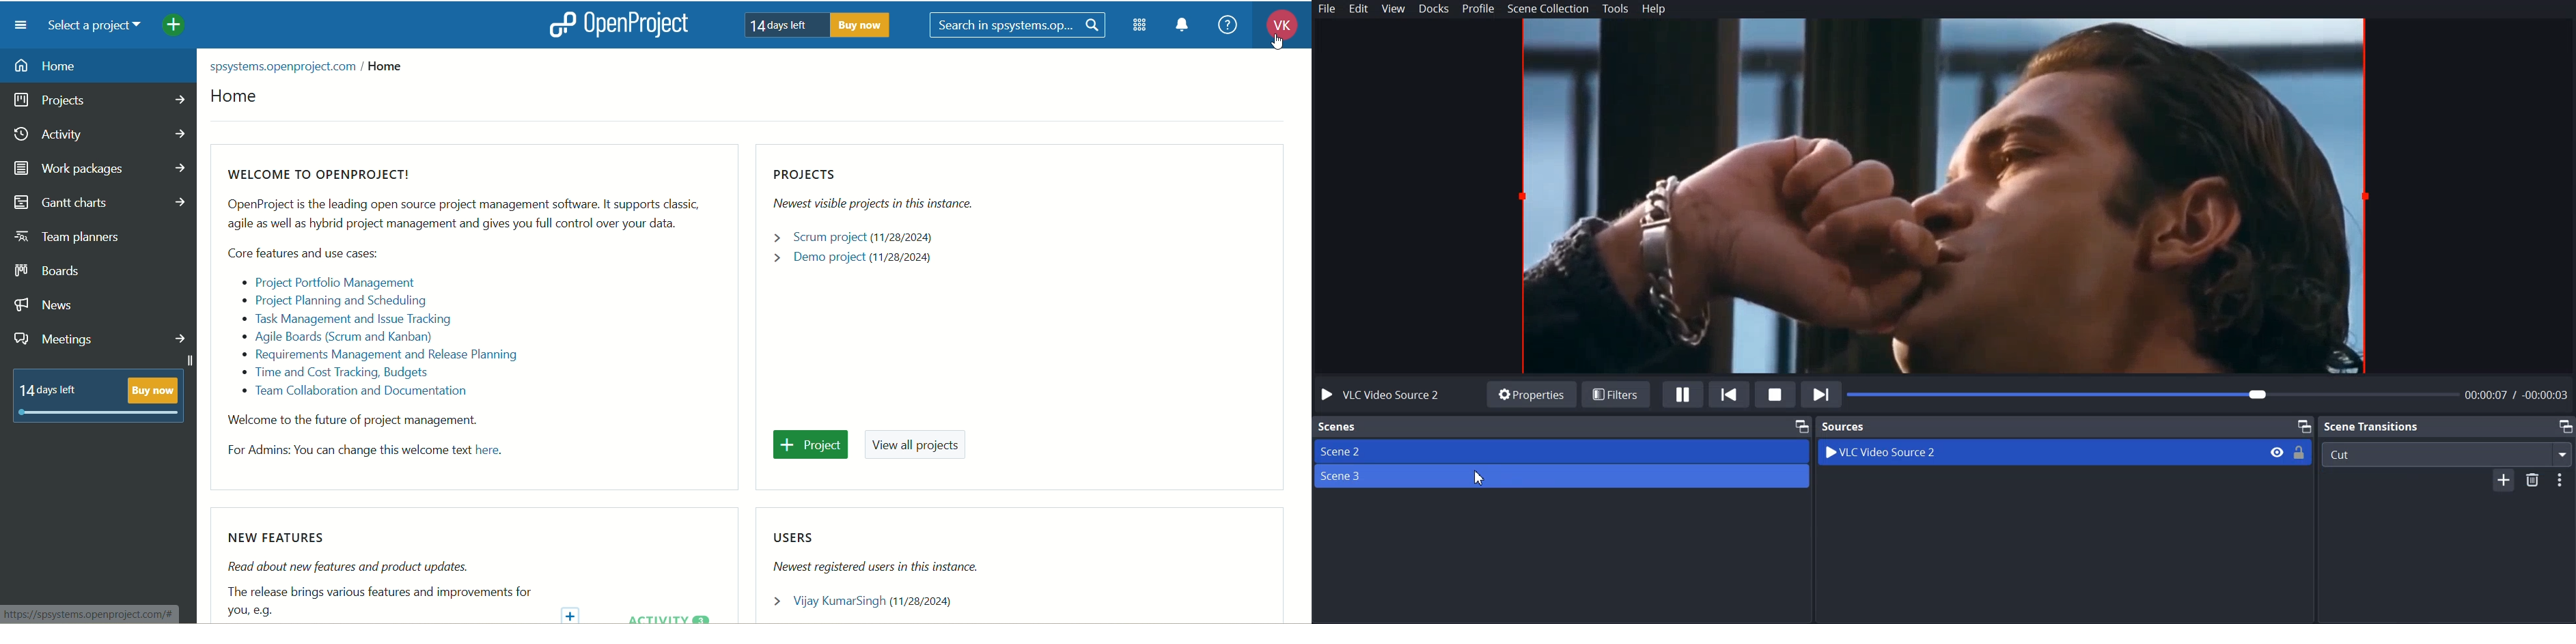 The height and width of the screenshot is (644, 2576). Describe the element at coordinates (2373, 425) in the screenshot. I see `Scene Transition` at that location.